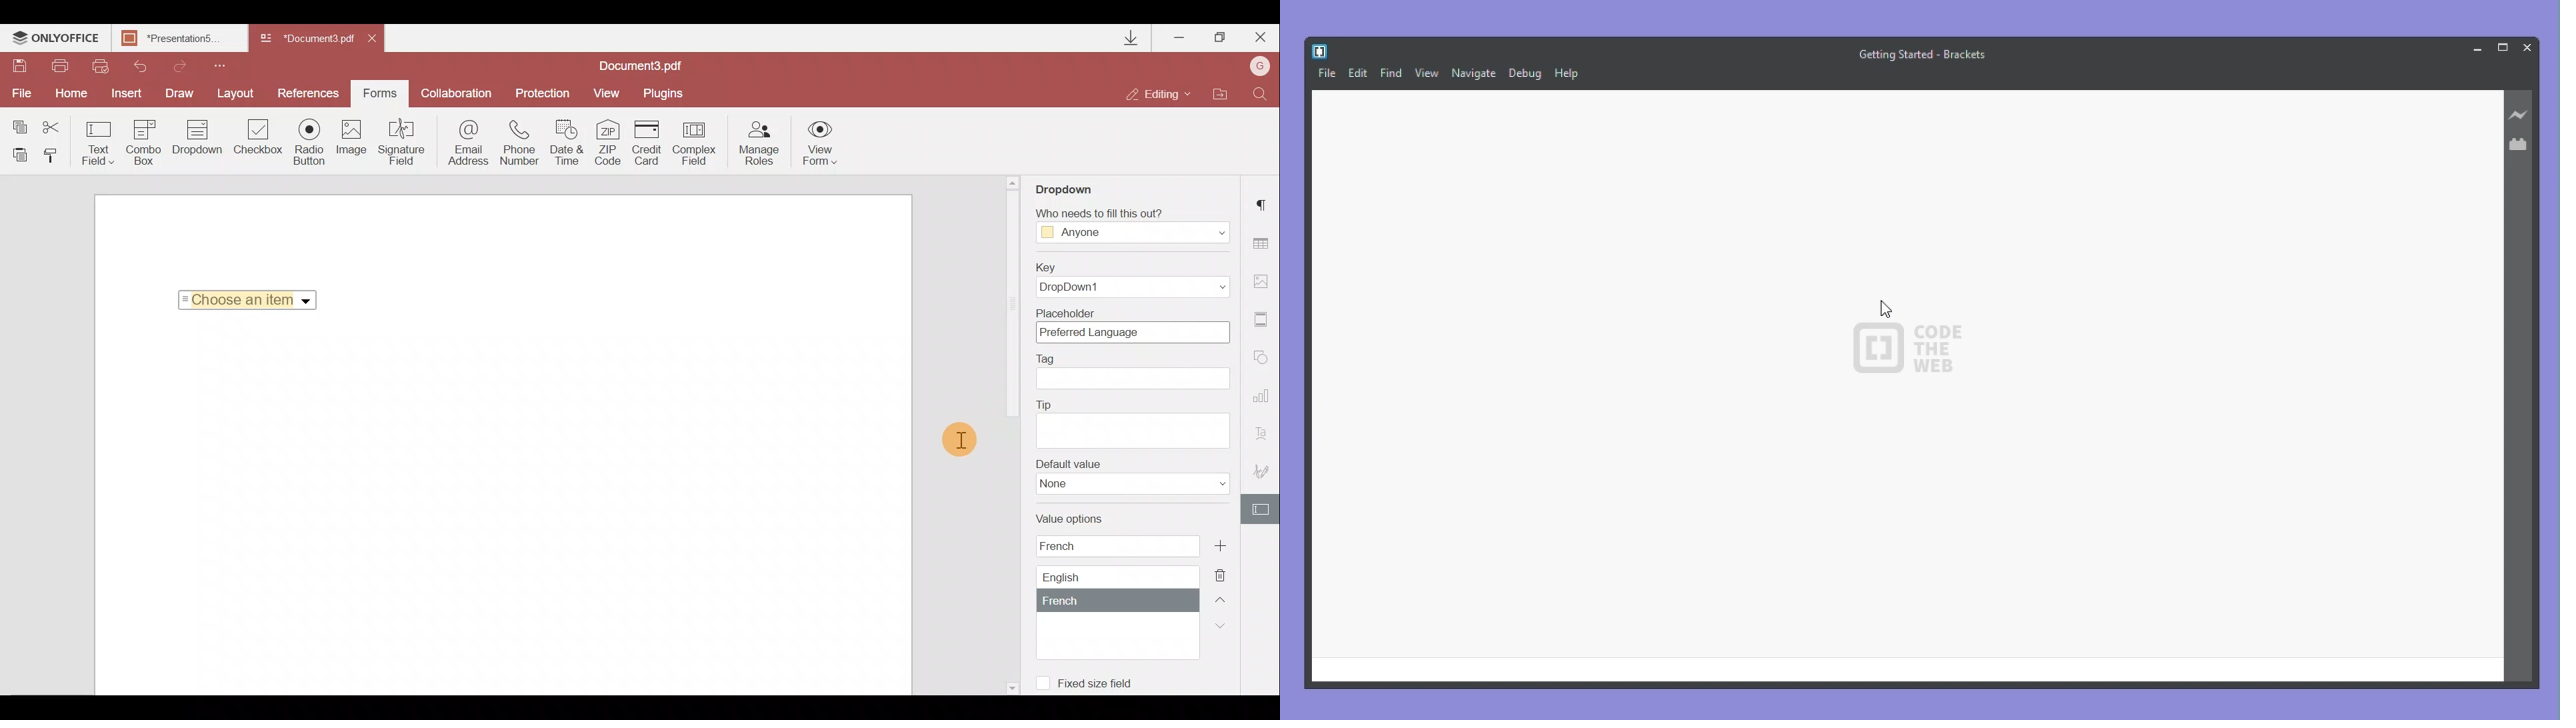  Describe the element at coordinates (1221, 37) in the screenshot. I see `Maximize` at that location.